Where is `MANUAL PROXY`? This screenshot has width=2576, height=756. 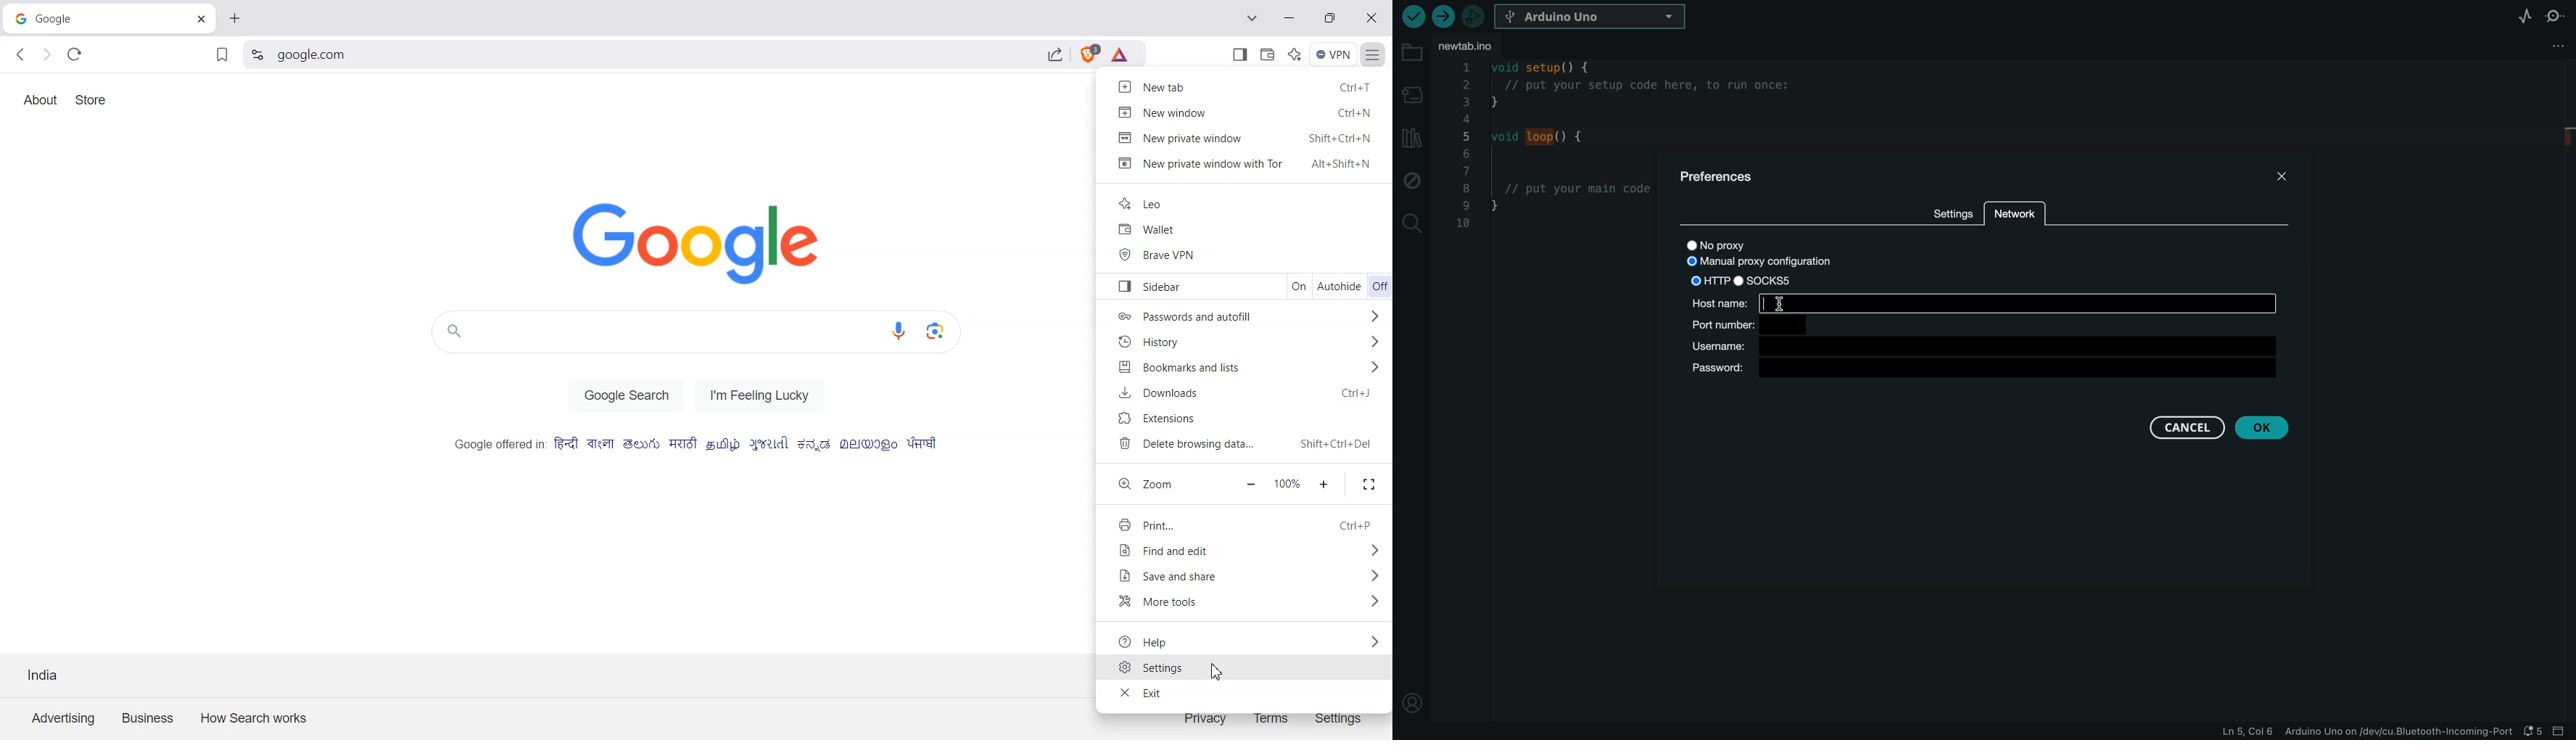 MANUAL PROXY is located at coordinates (1764, 261).